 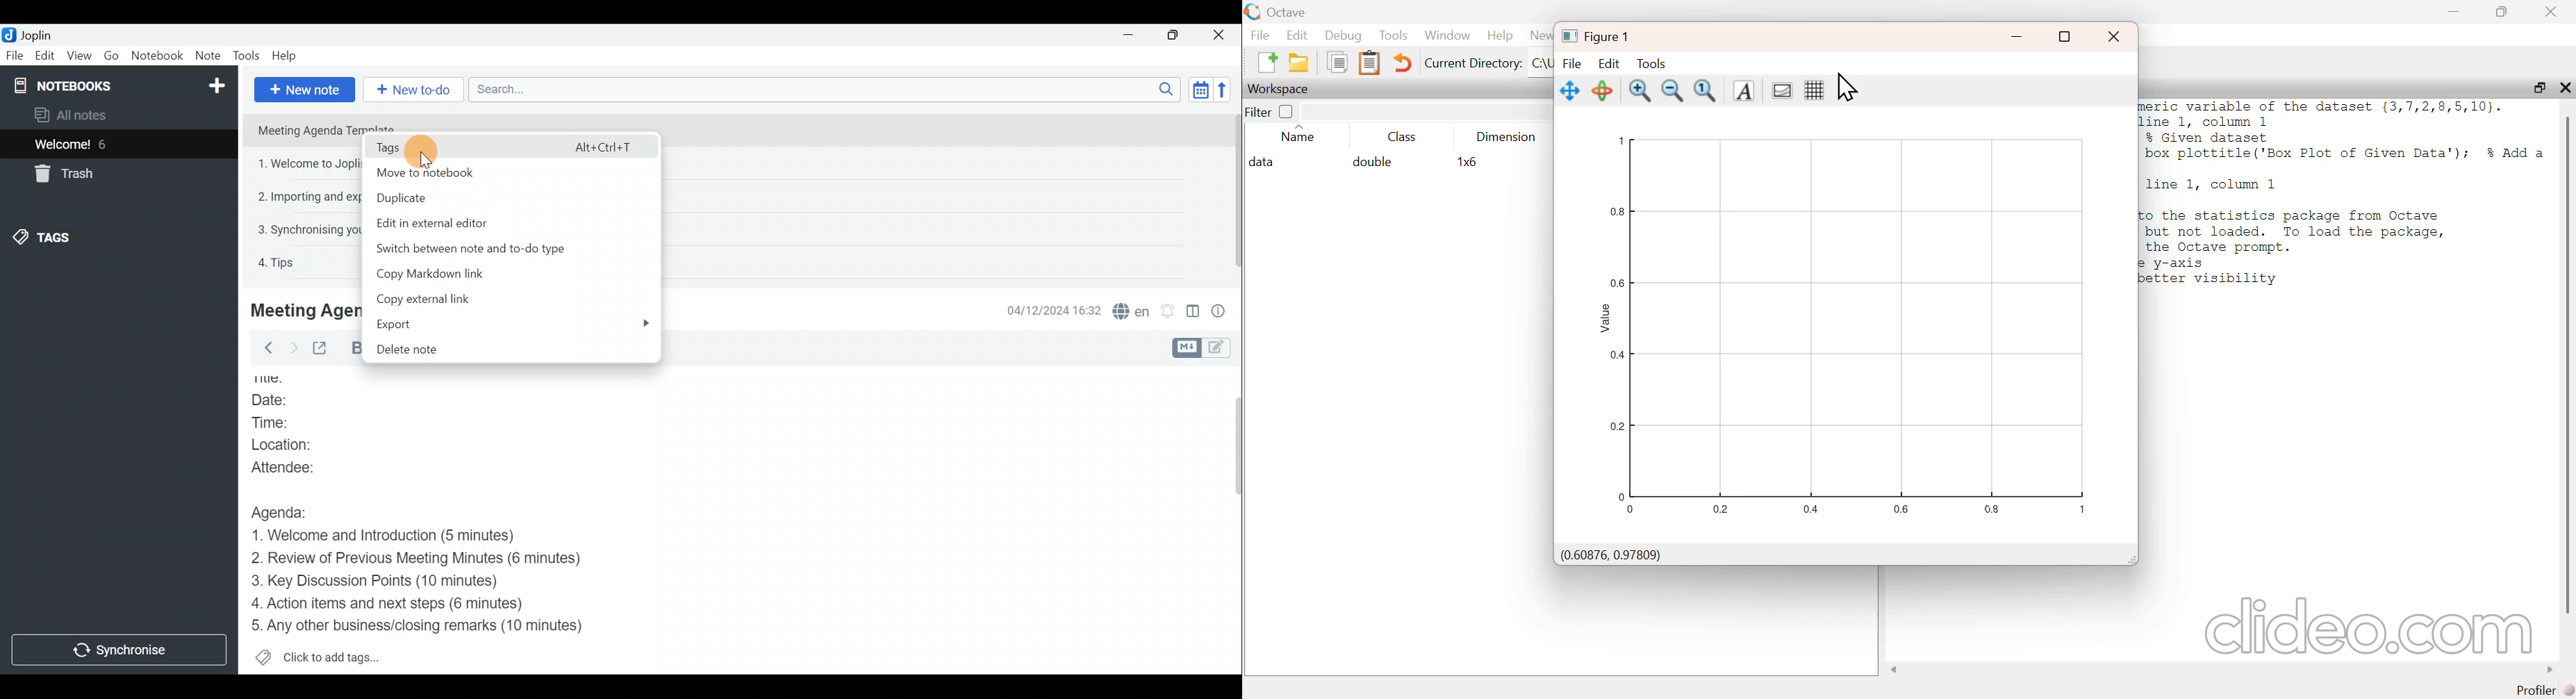 What do you see at coordinates (2019, 31) in the screenshot?
I see `minimize` at bounding box center [2019, 31].